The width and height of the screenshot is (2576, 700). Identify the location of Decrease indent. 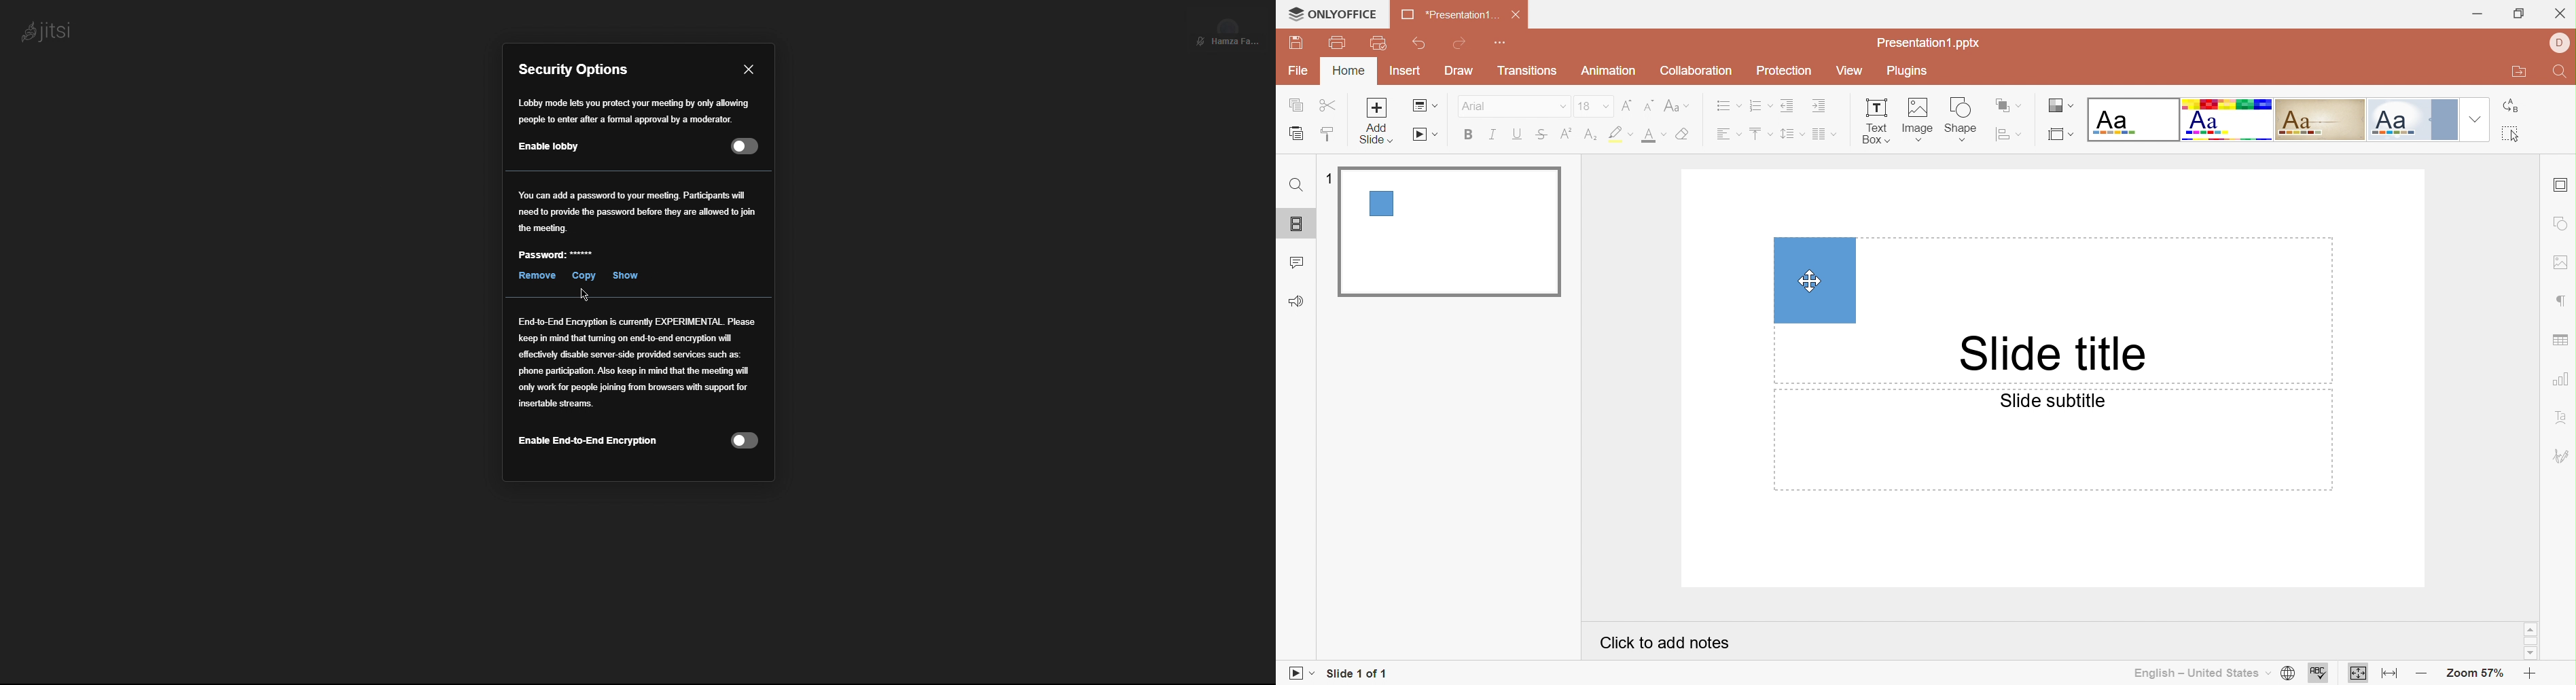
(1789, 105).